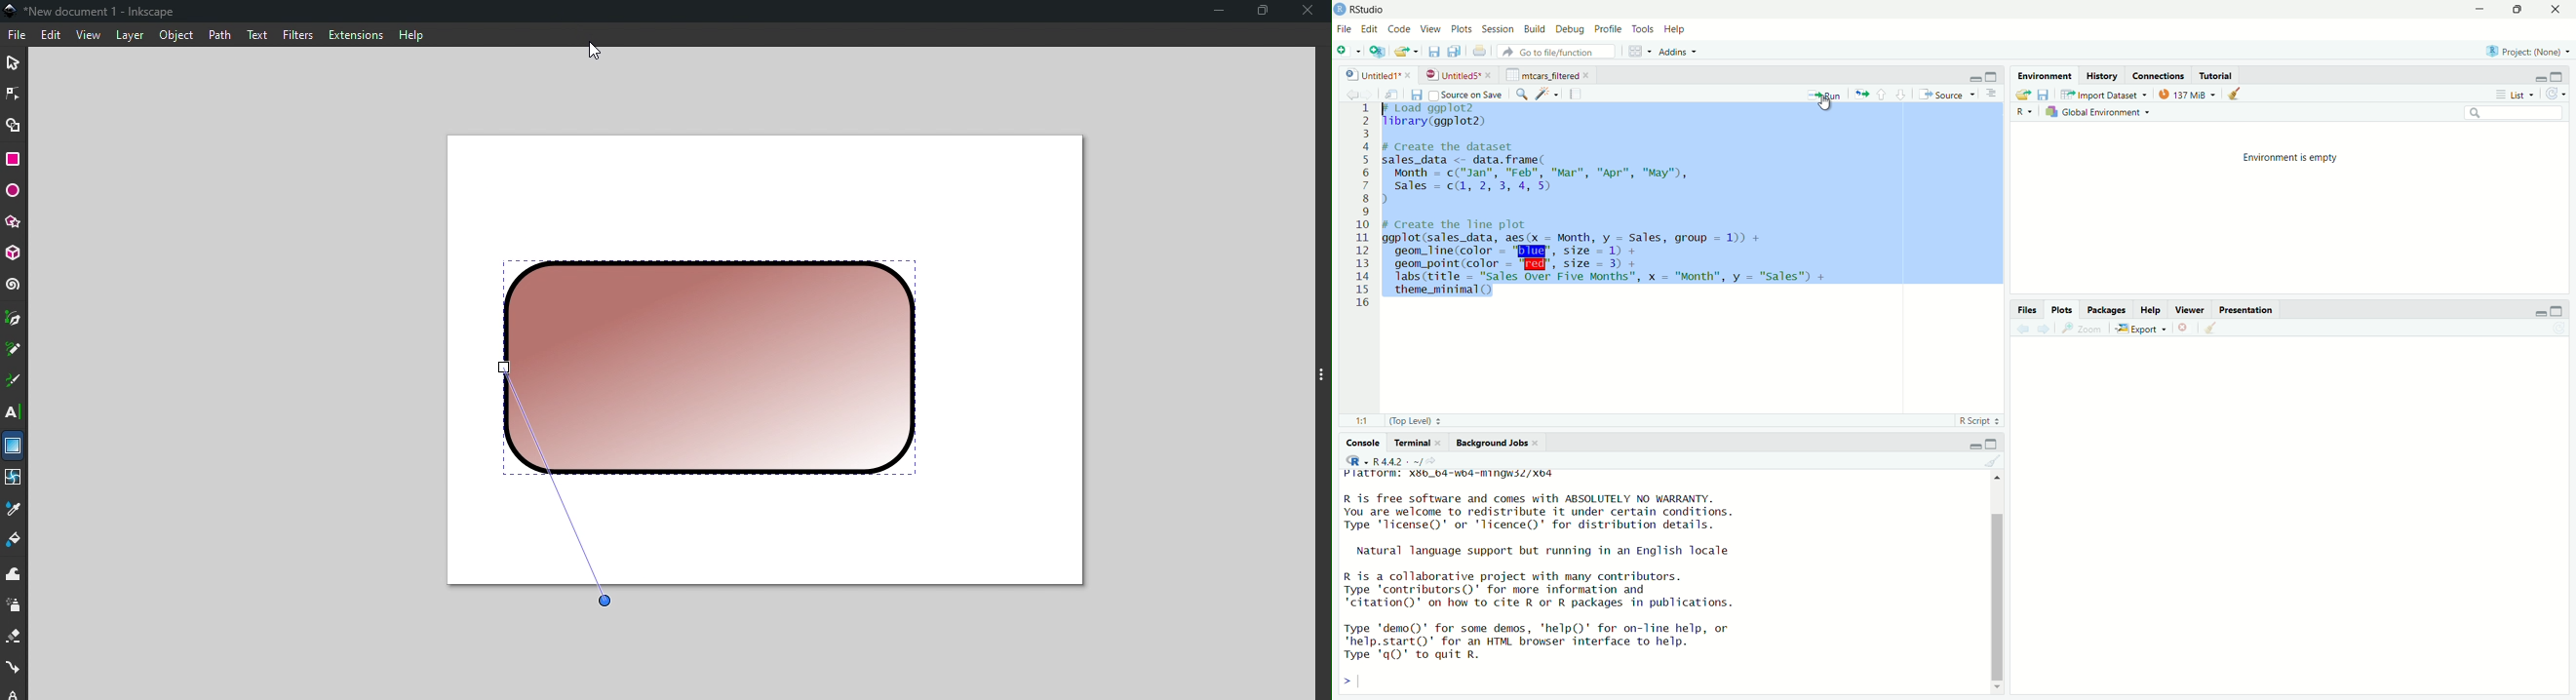 This screenshot has height=700, width=2576. I want to click on profile, so click(1609, 29).